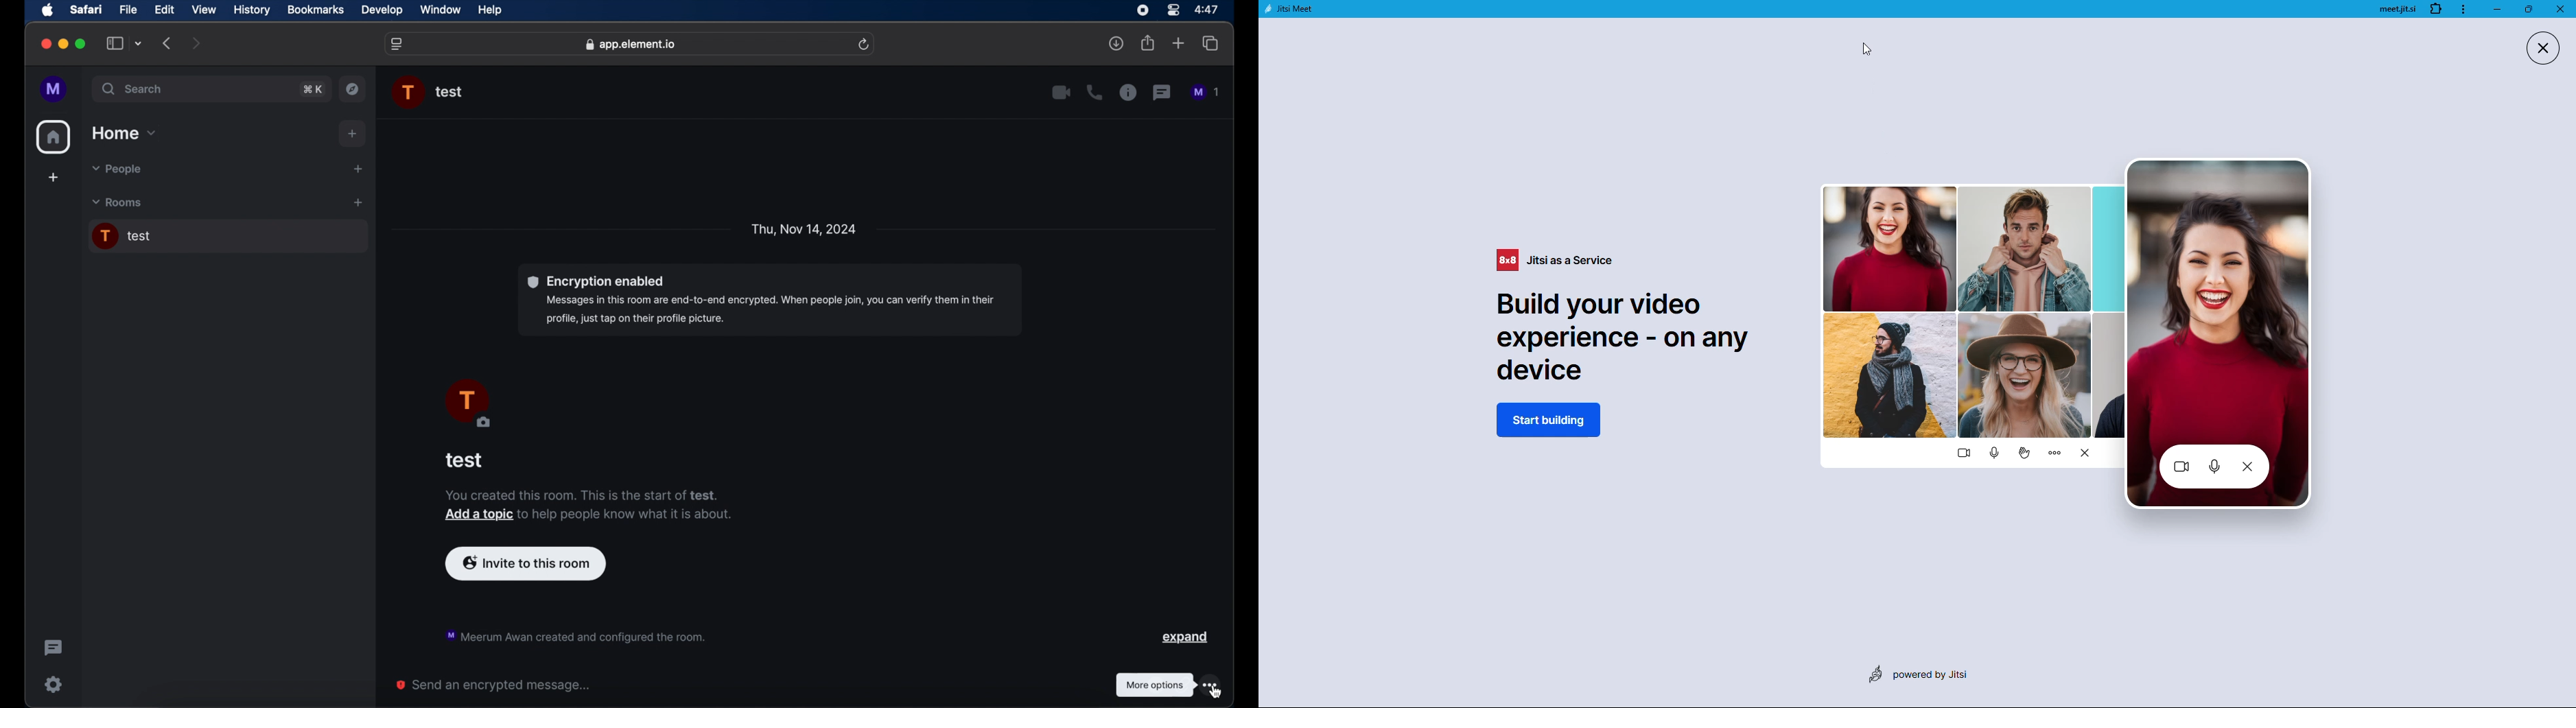  What do you see at coordinates (205, 9) in the screenshot?
I see `view` at bounding box center [205, 9].